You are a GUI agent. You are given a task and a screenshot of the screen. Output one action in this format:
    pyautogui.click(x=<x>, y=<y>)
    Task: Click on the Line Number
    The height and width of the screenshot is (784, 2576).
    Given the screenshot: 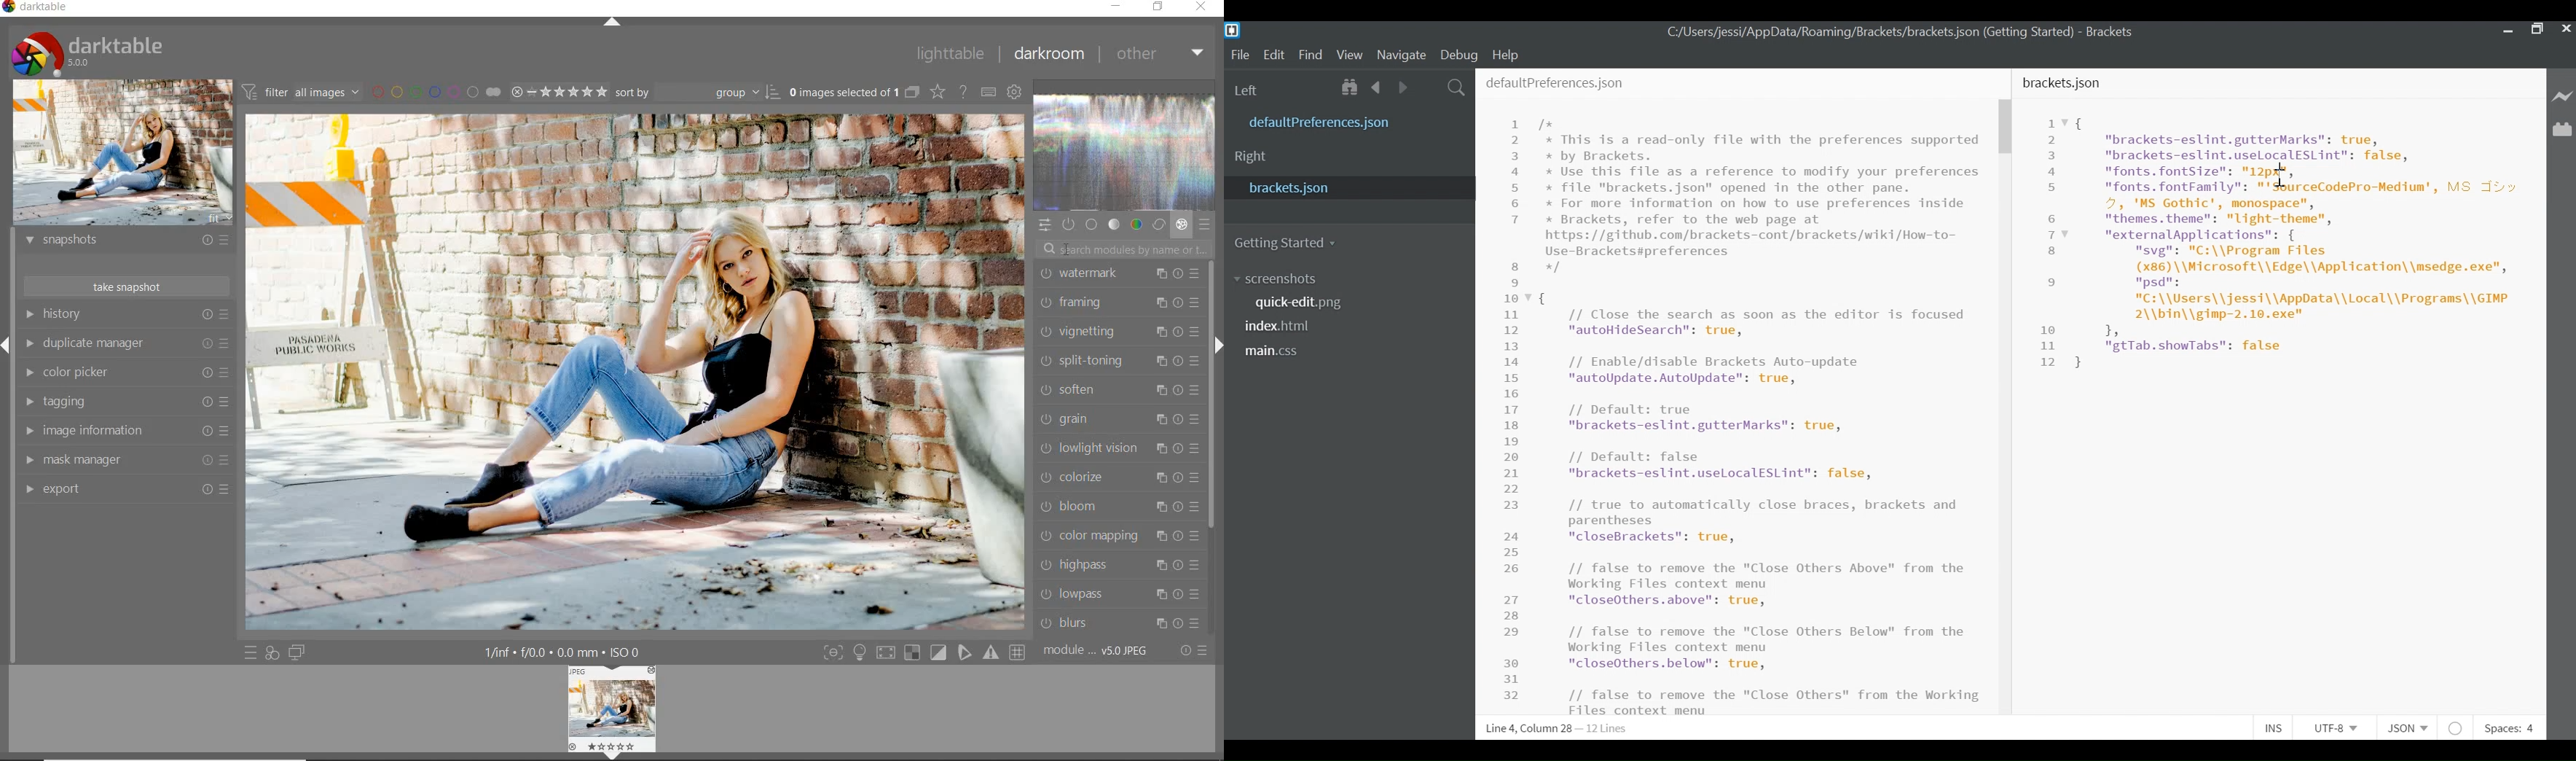 What is the action you would take?
    pyautogui.click(x=1514, y=411)
    